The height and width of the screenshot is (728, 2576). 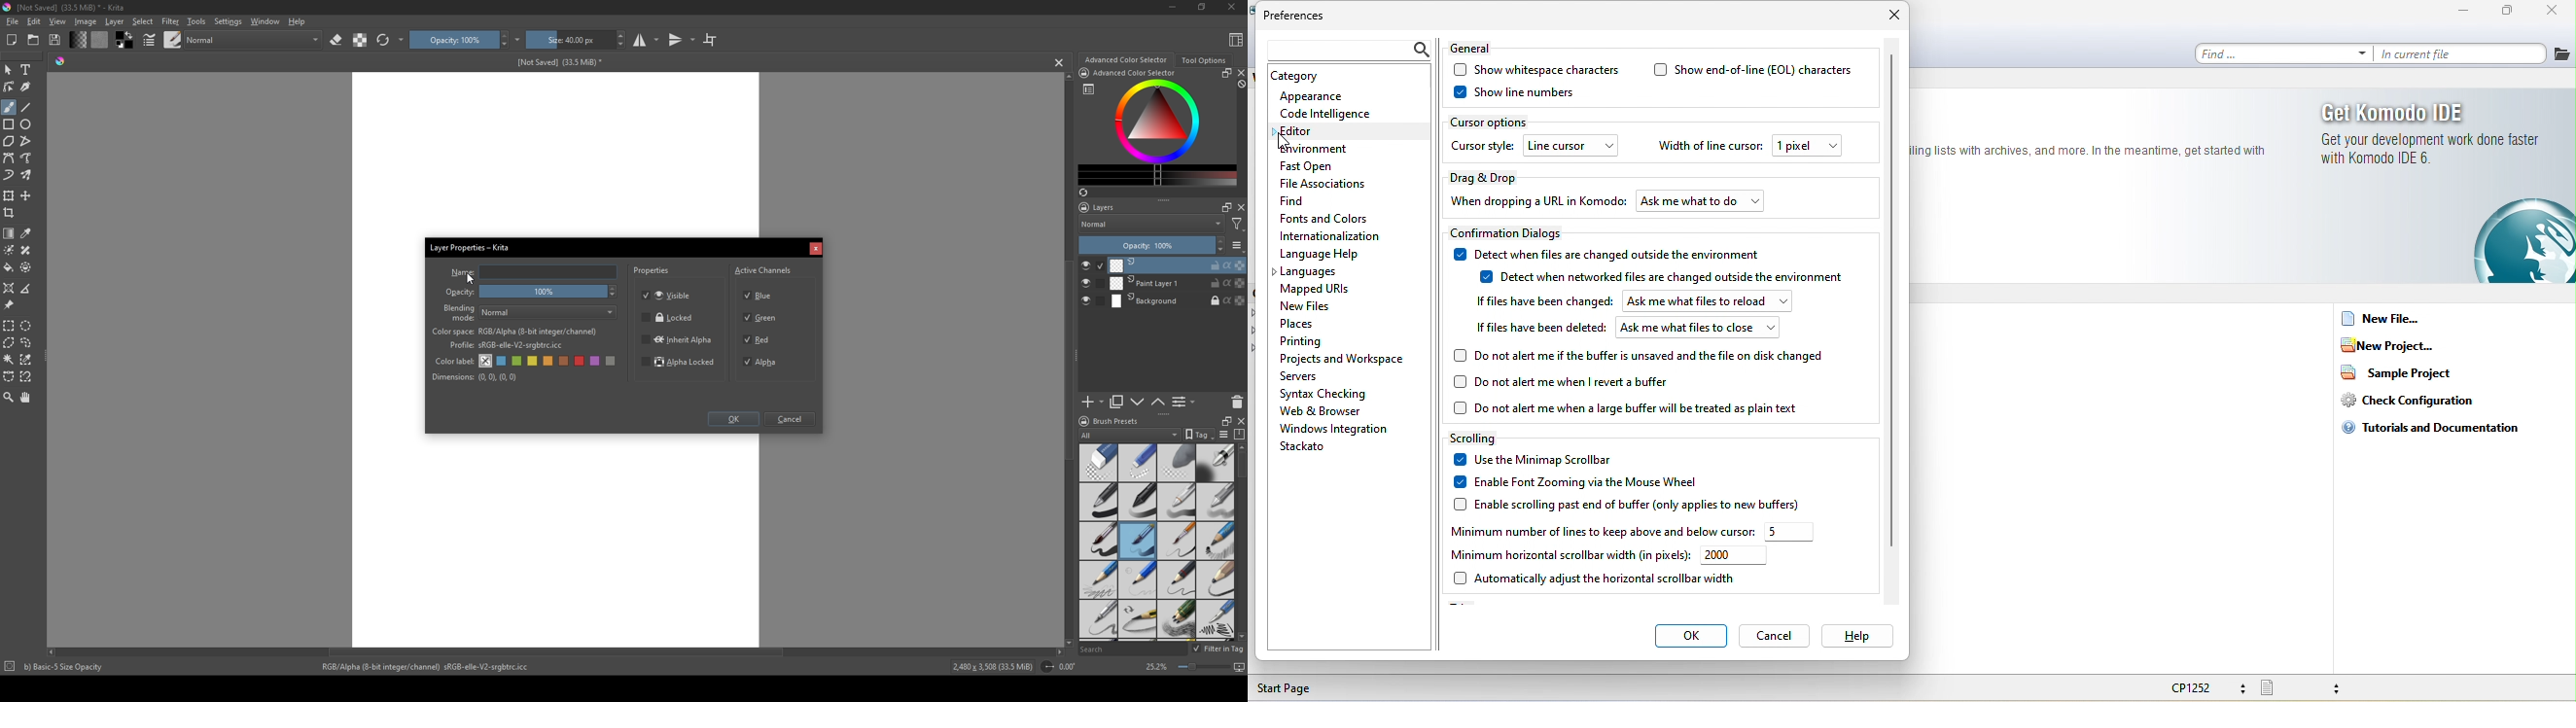 I want to click on shade, so click(x=60, y=60).